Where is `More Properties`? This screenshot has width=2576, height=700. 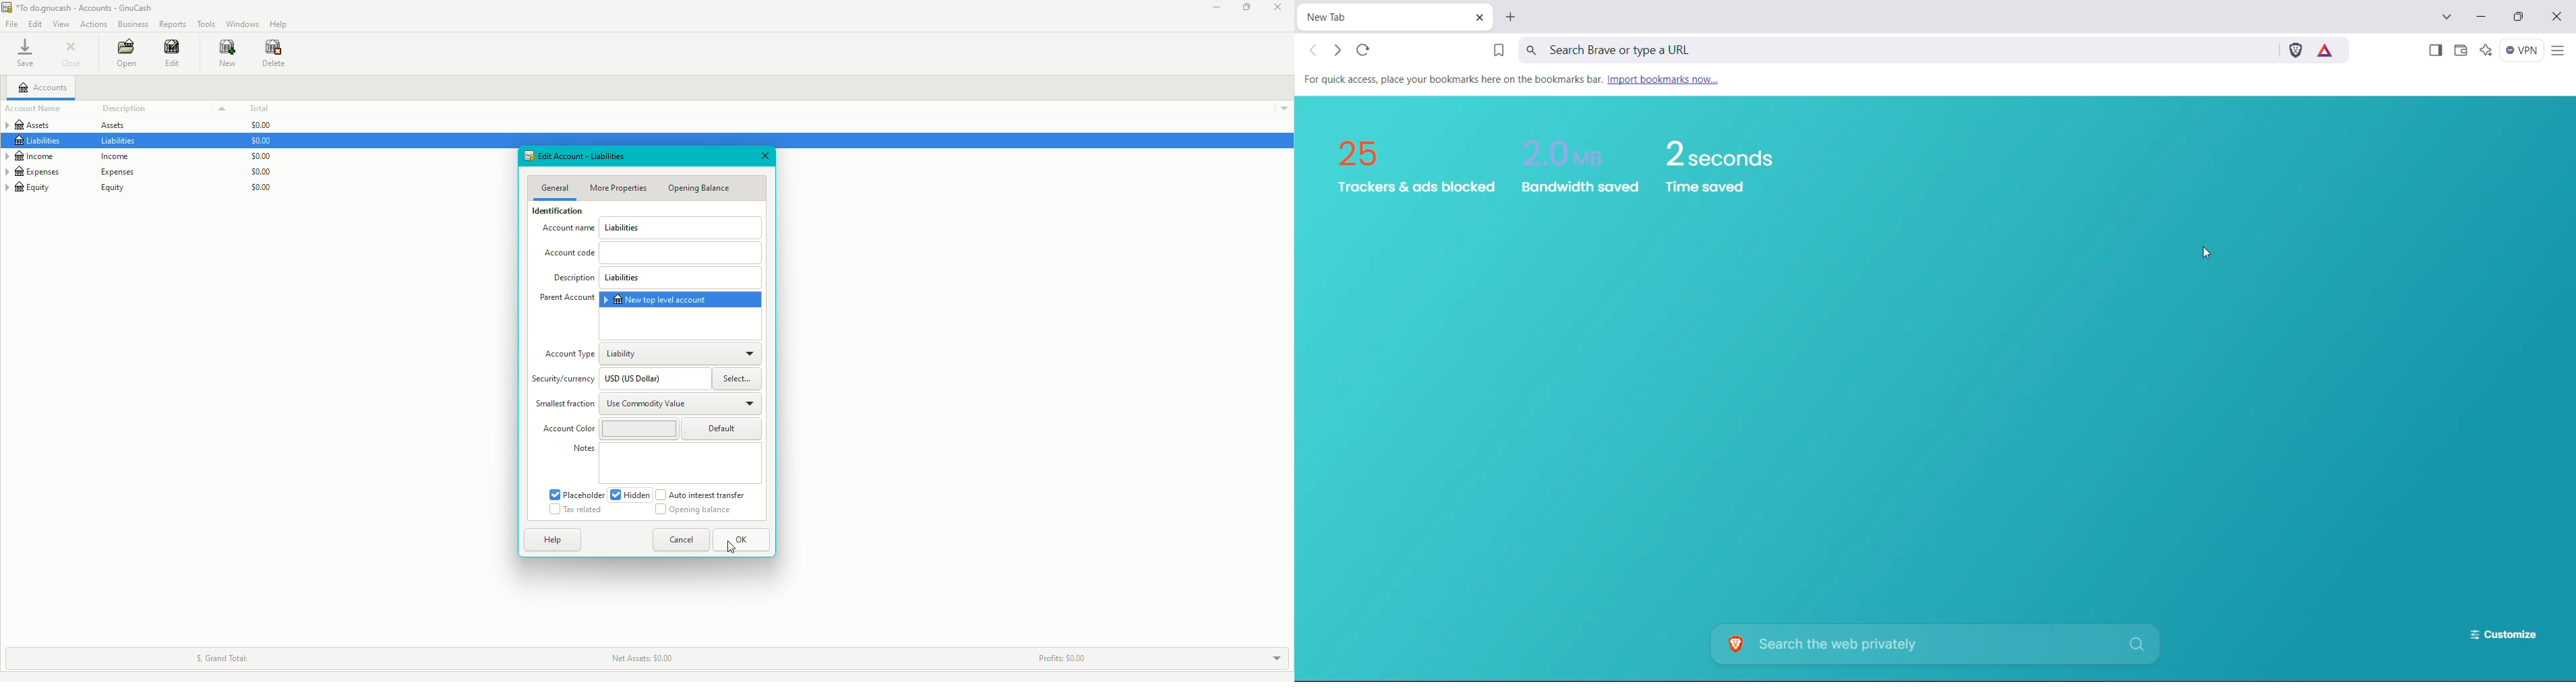 More Properties is located at coordinates (619, 188).